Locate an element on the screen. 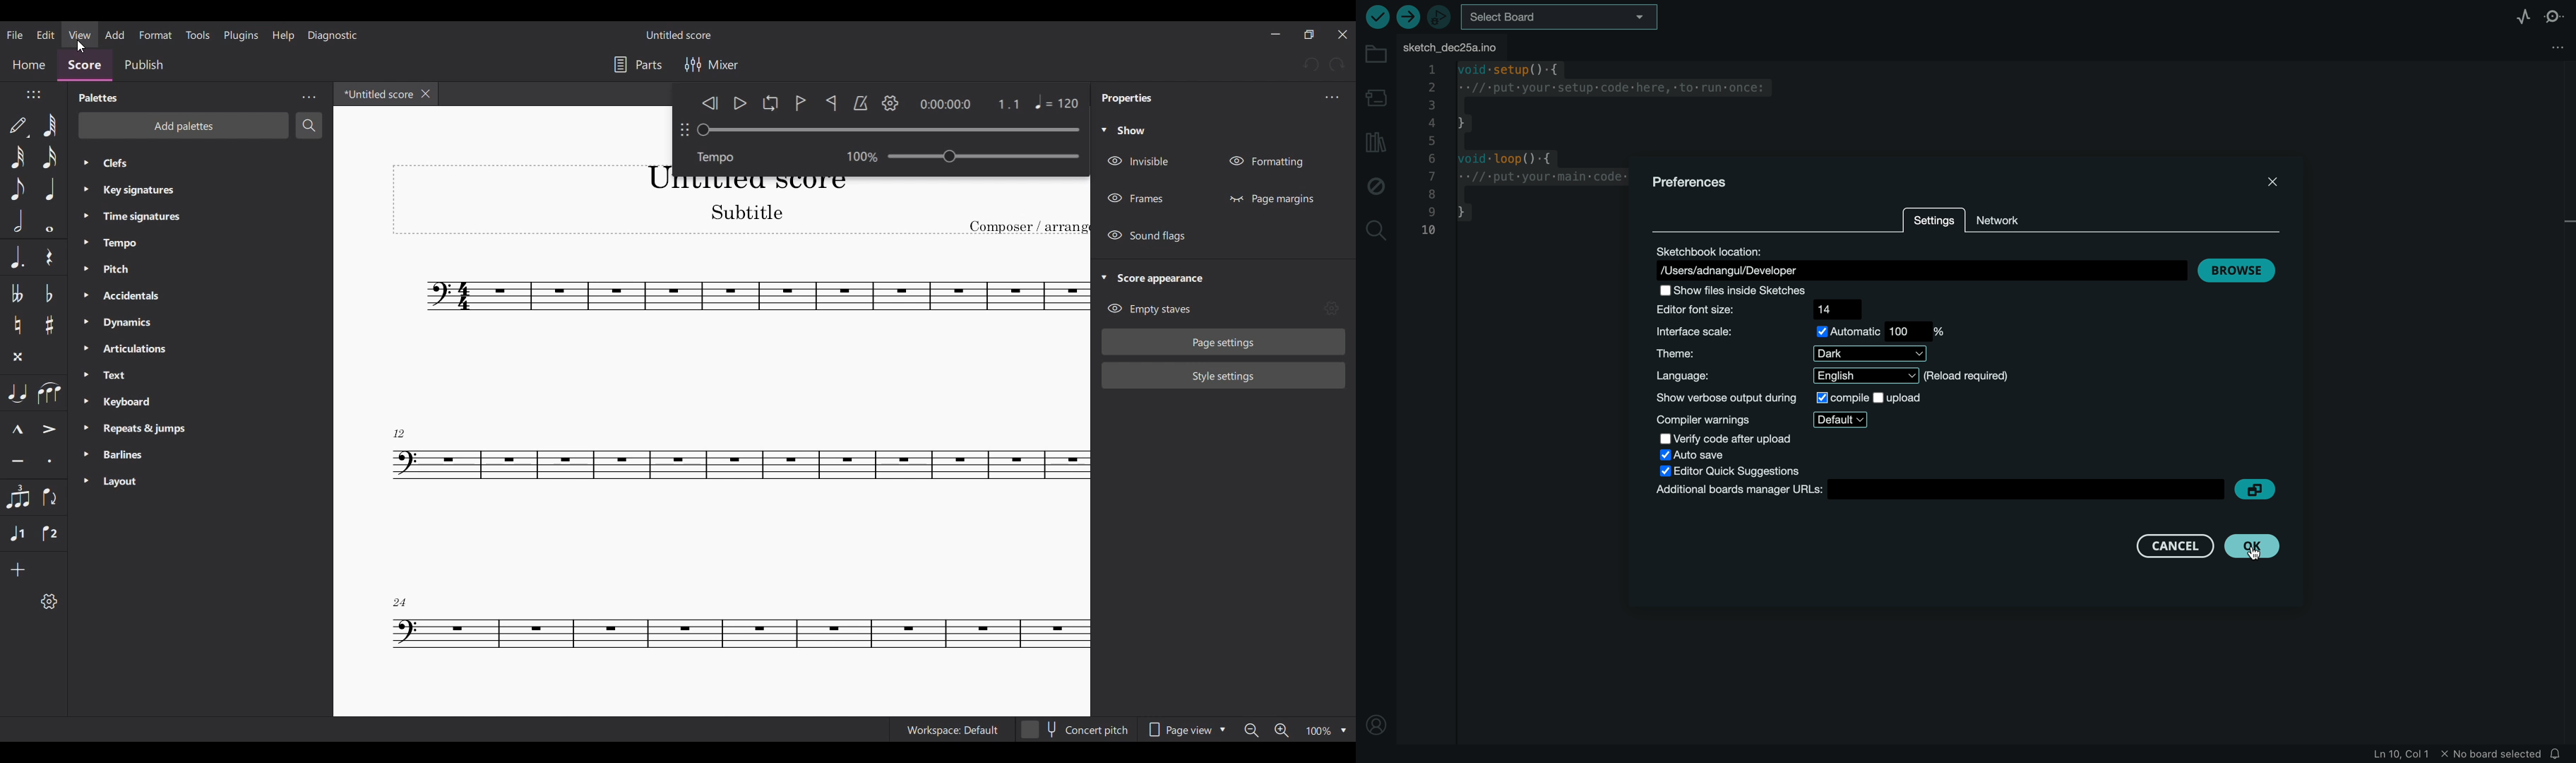  Rewind is located at coordinates (710, 102).